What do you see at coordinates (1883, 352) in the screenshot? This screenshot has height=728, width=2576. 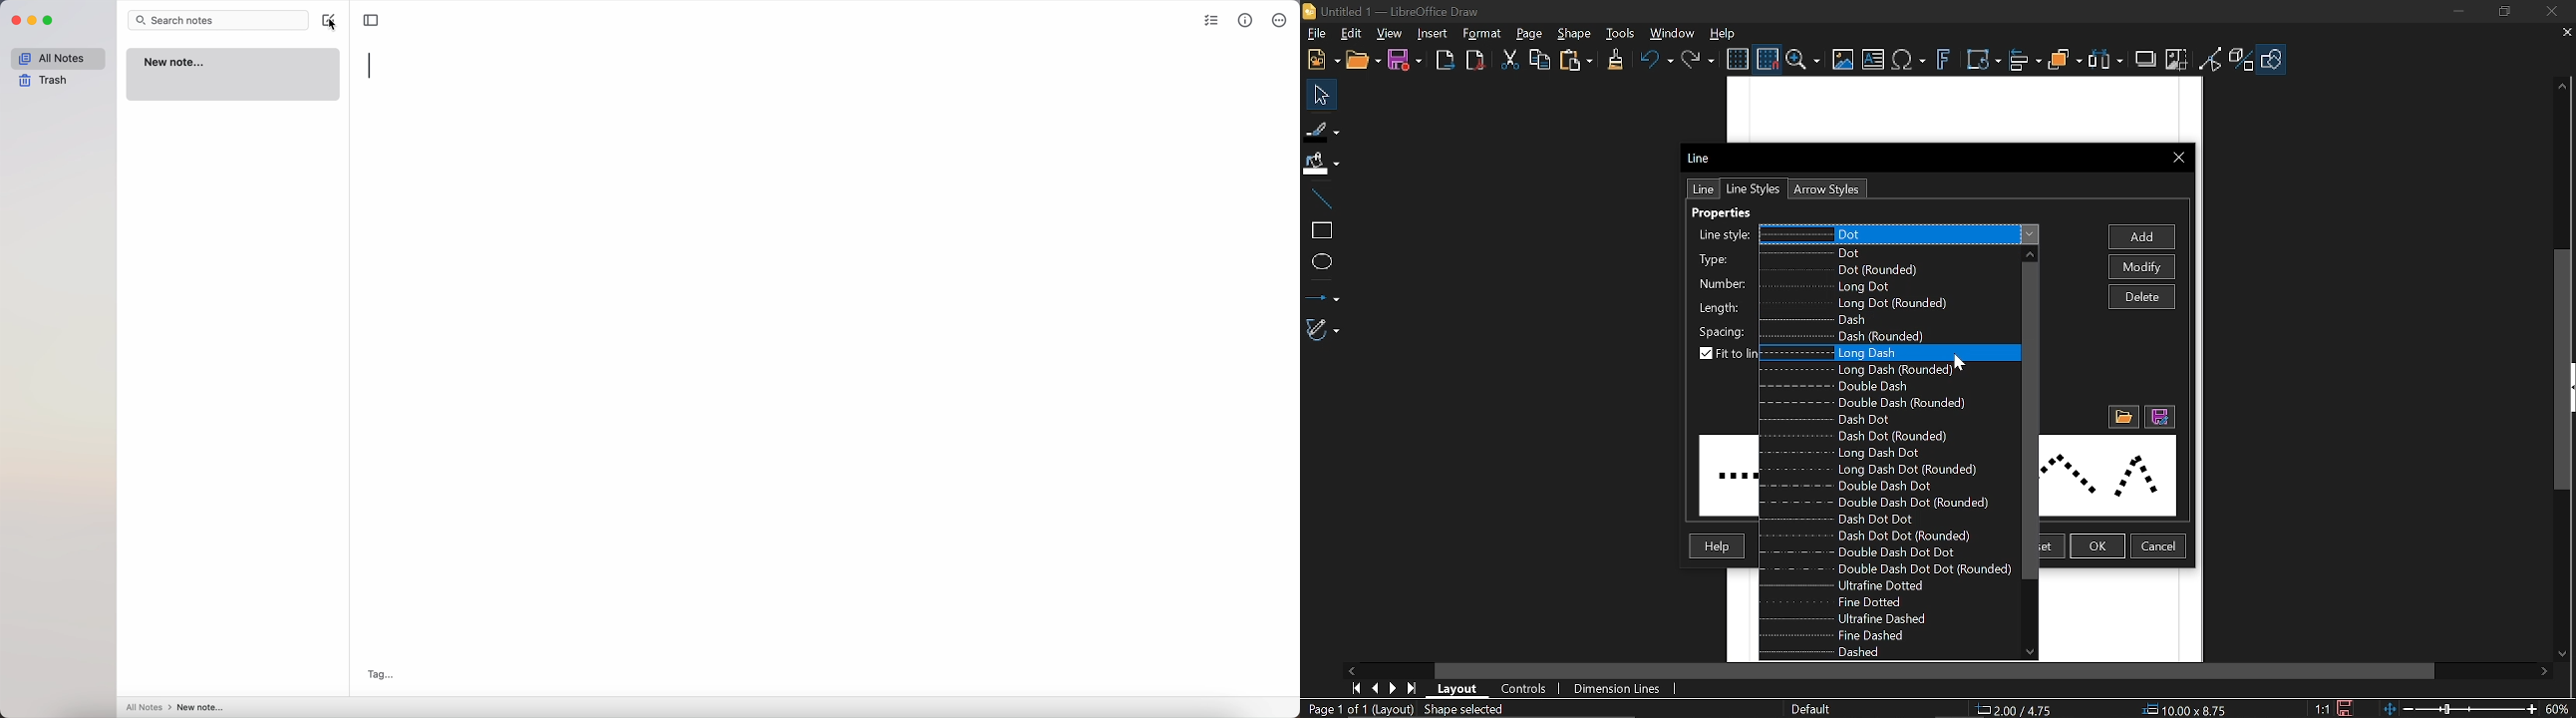 I see `Long dash` at bounding box center [1883, 352].